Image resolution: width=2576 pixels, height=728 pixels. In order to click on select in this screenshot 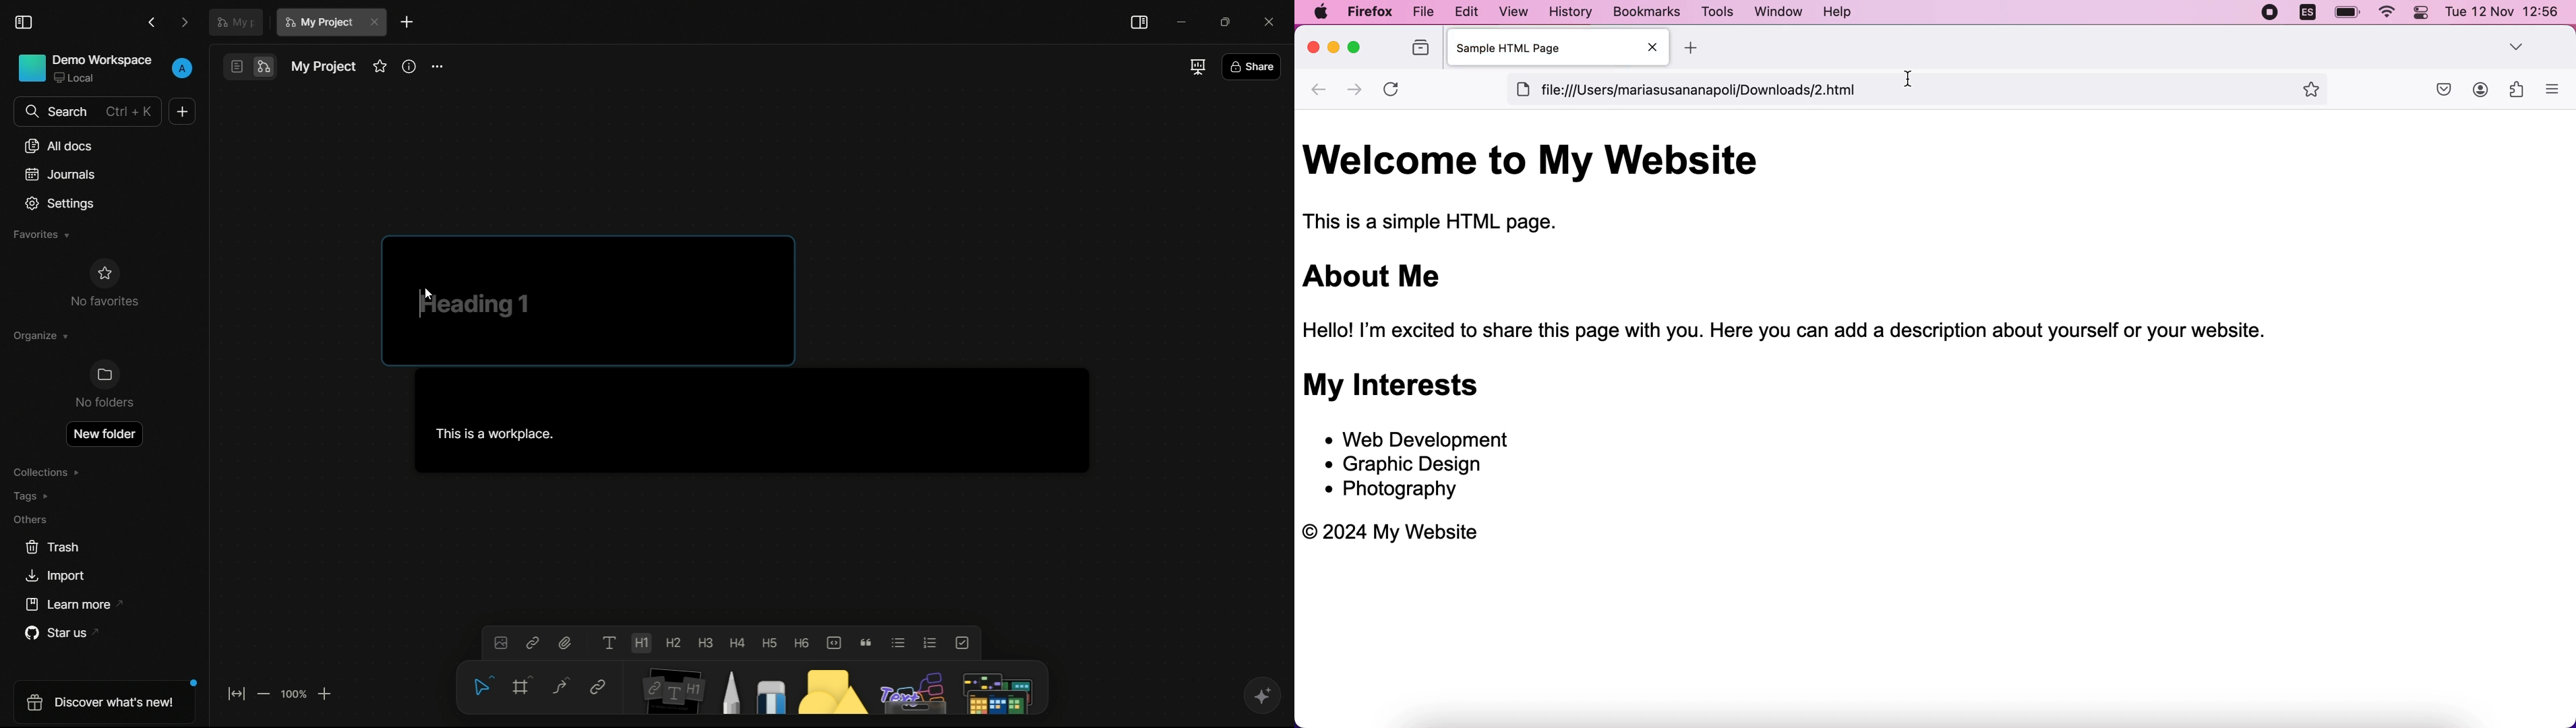, I will do `click(479, 688)`.